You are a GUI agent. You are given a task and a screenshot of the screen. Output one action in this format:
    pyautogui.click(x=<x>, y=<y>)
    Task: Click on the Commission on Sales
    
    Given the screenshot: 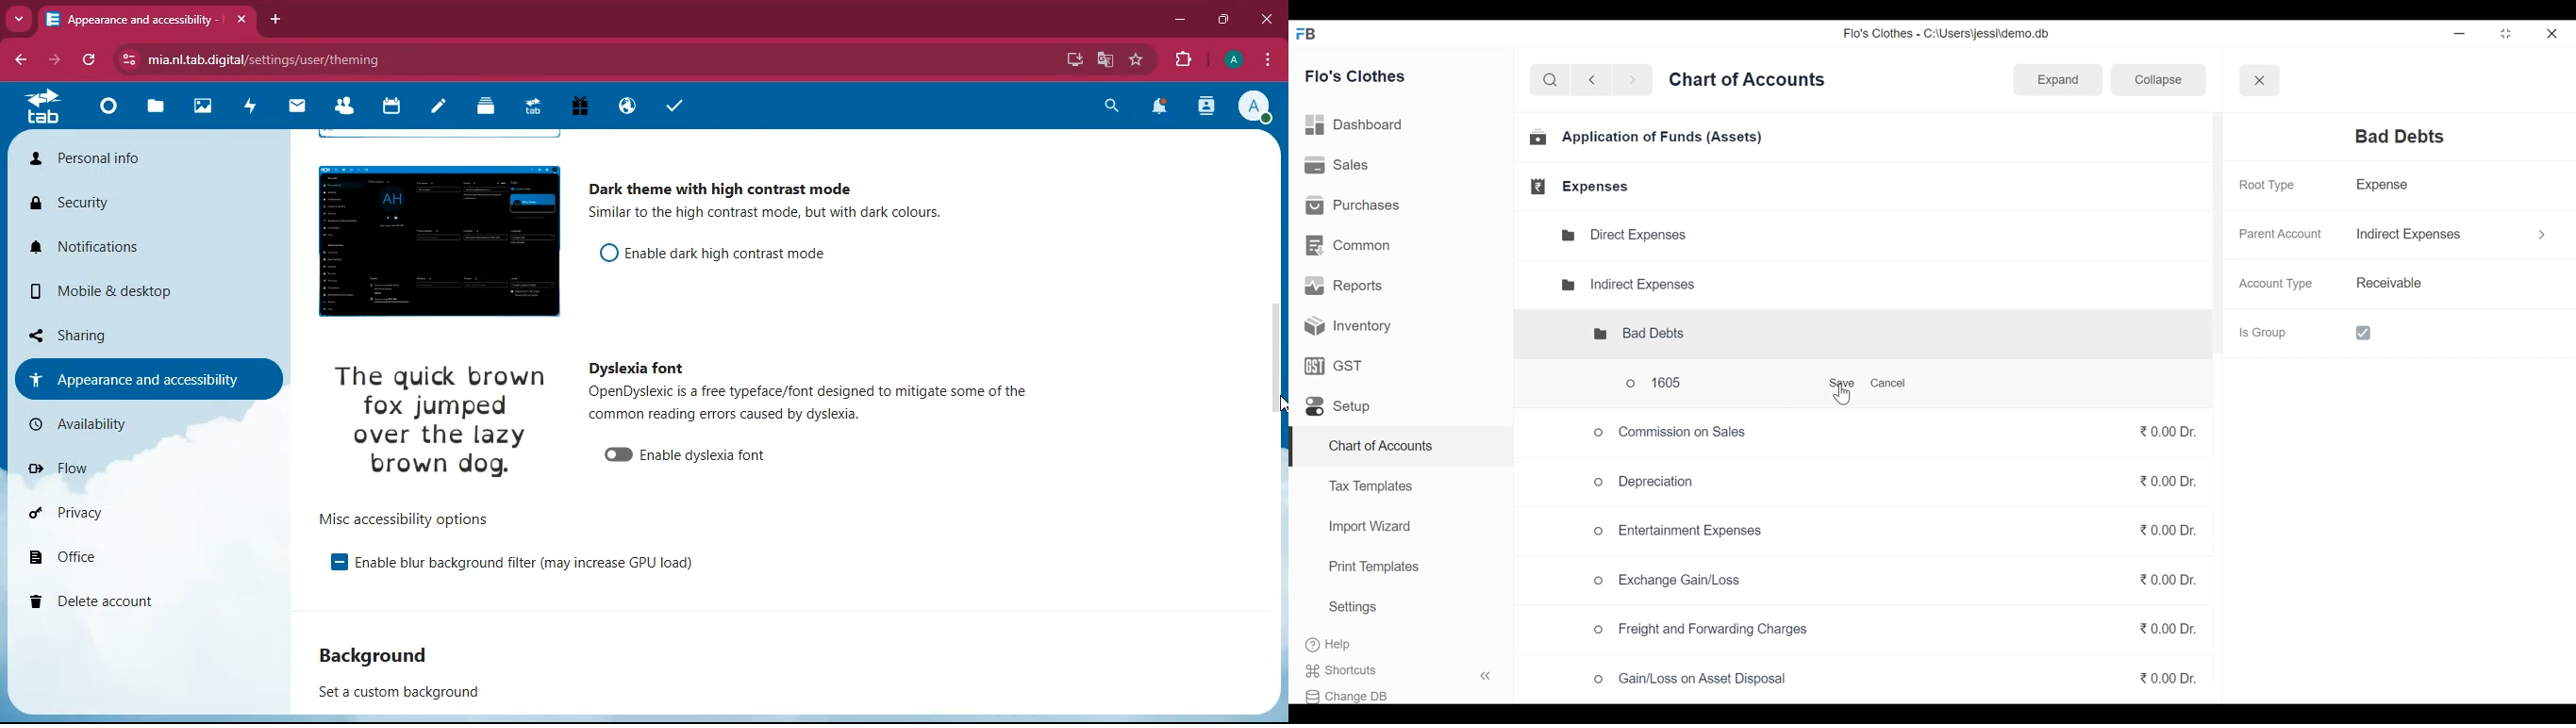 What is the action you would take?
    pyautogui.click(x=1671, y=432)
    